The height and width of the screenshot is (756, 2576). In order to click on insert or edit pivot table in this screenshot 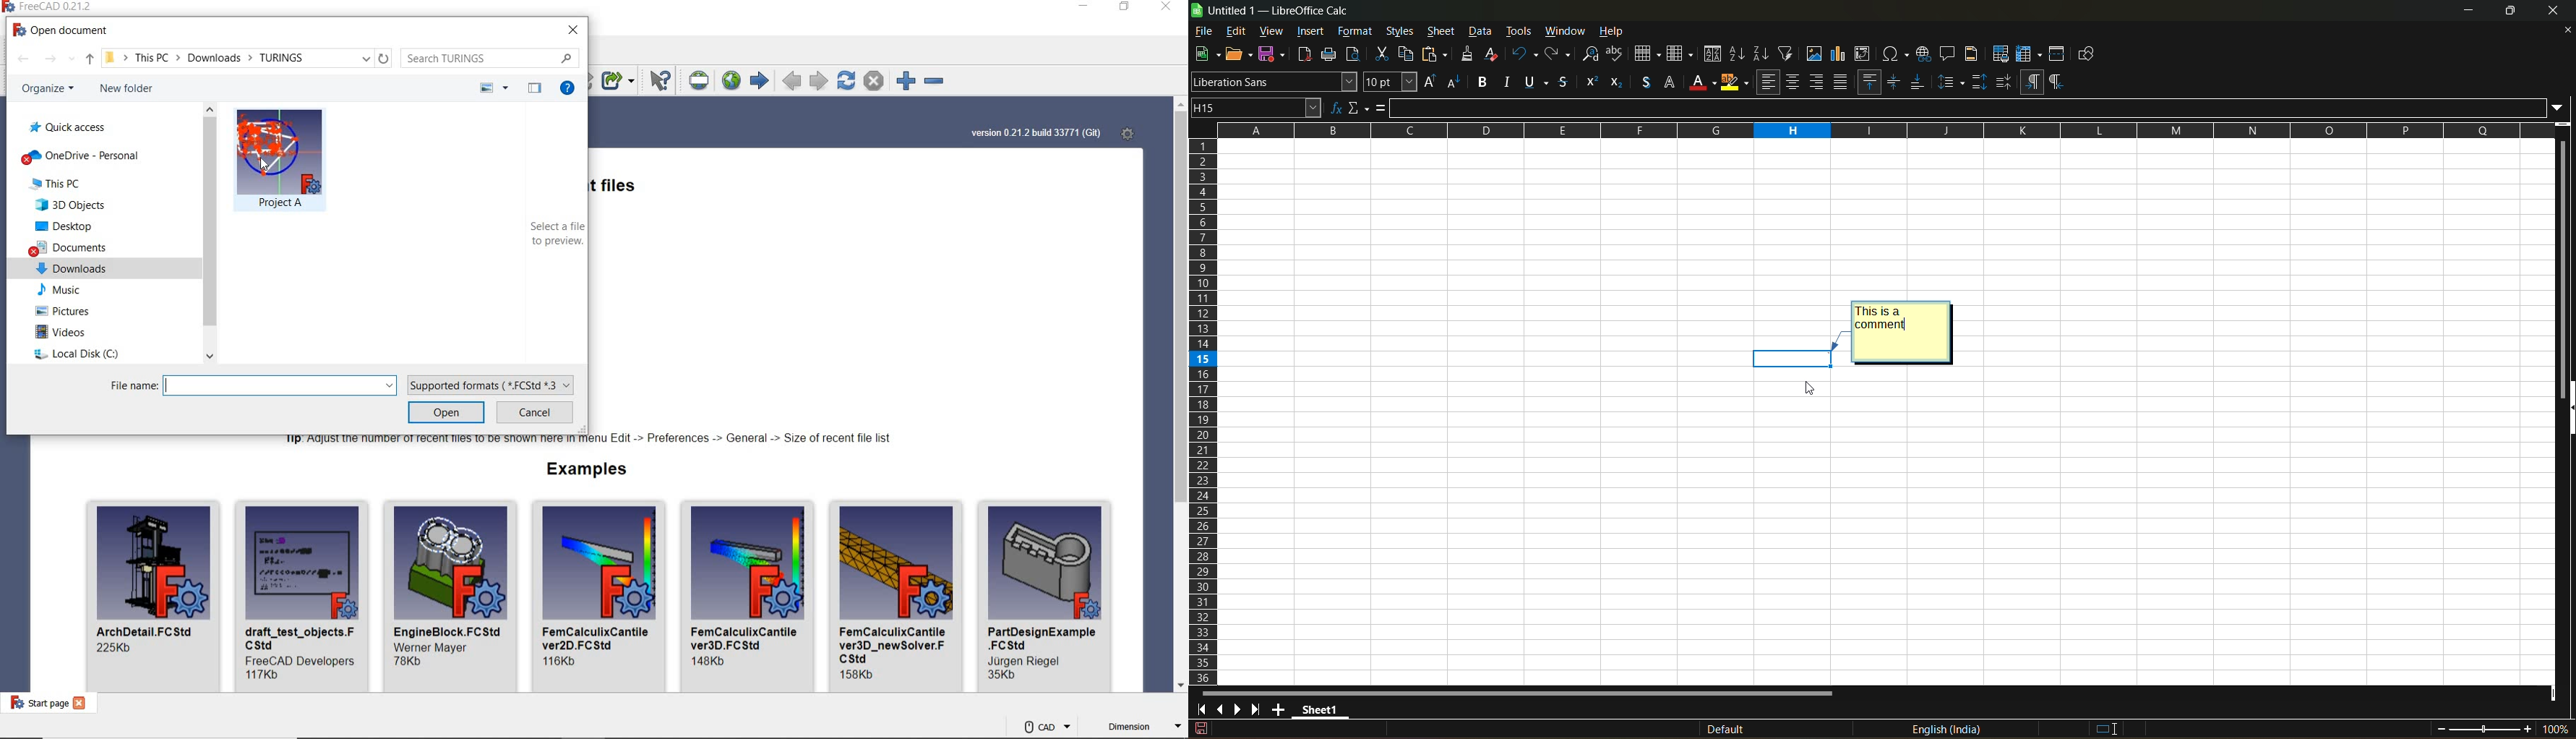, I will do `click(1862, 54)`.